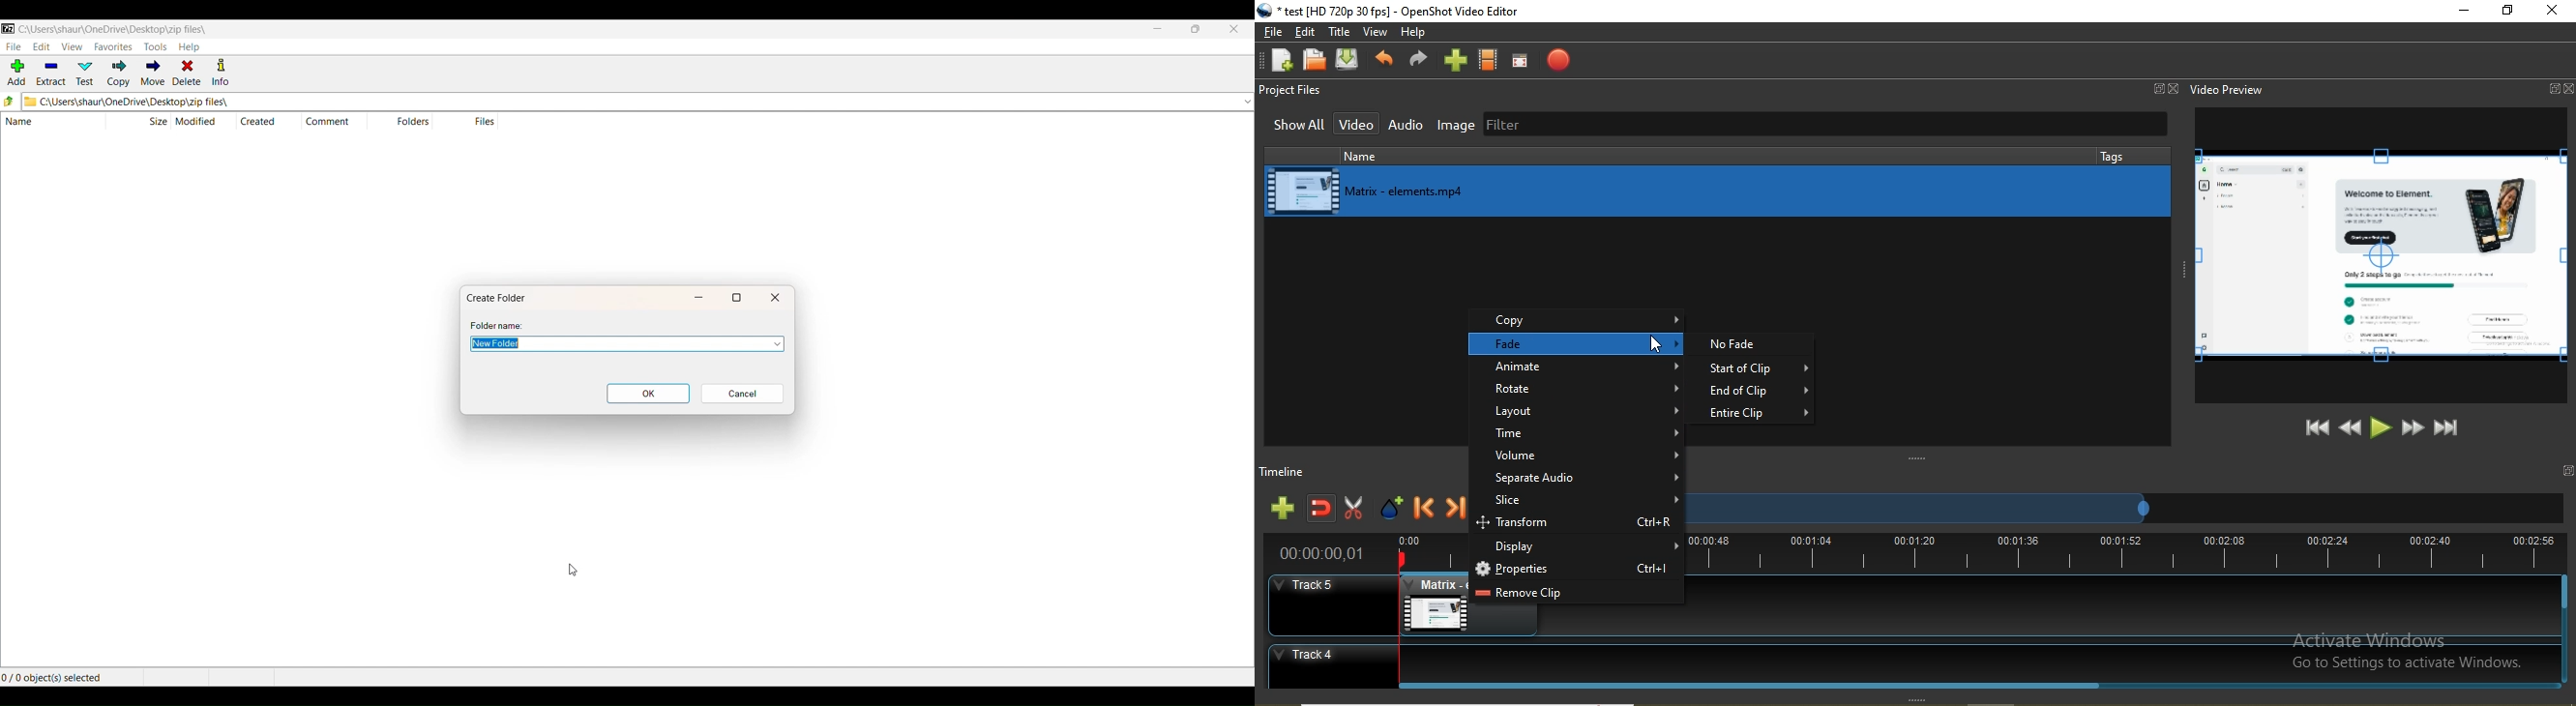  What do you see at coordinates (500, 326) in the screenshot?
I see `folder name:` at bounding box center [500, 326].